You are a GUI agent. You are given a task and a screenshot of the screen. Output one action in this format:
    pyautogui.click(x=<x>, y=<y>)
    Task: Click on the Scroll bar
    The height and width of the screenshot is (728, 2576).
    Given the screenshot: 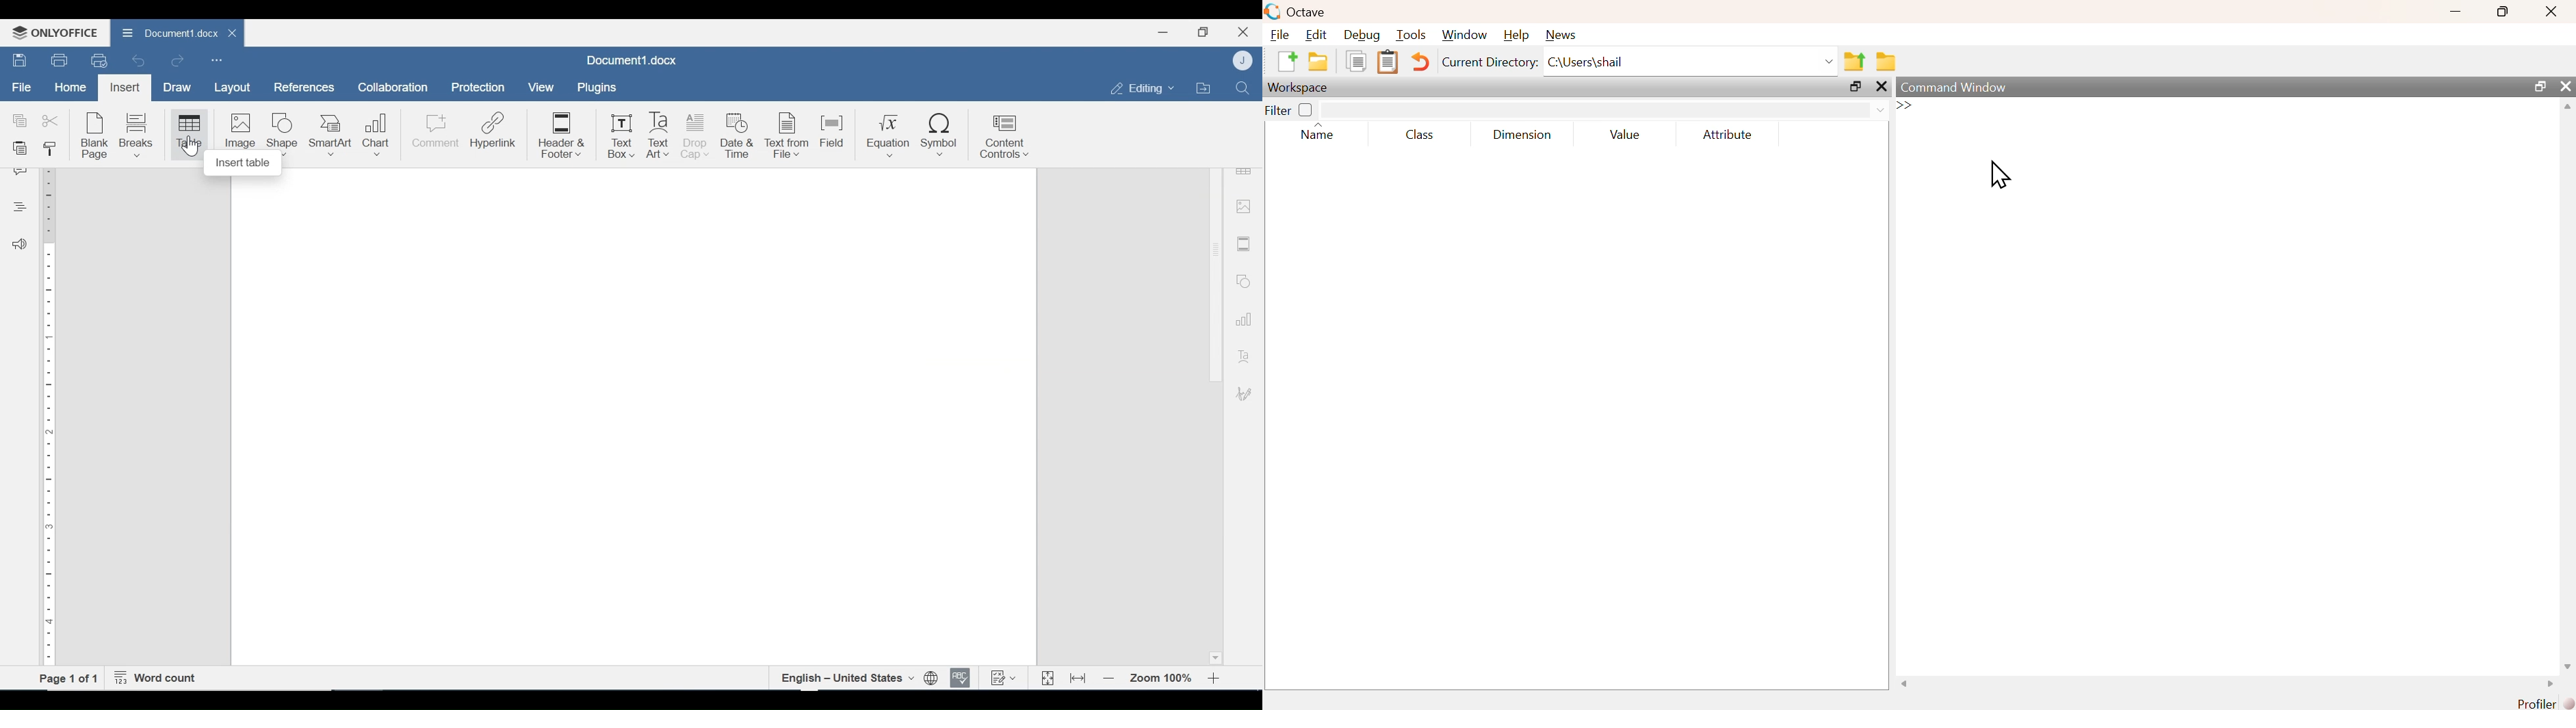 What is the action you would take?
    pyautogui.click(x=1215, y=249)
    